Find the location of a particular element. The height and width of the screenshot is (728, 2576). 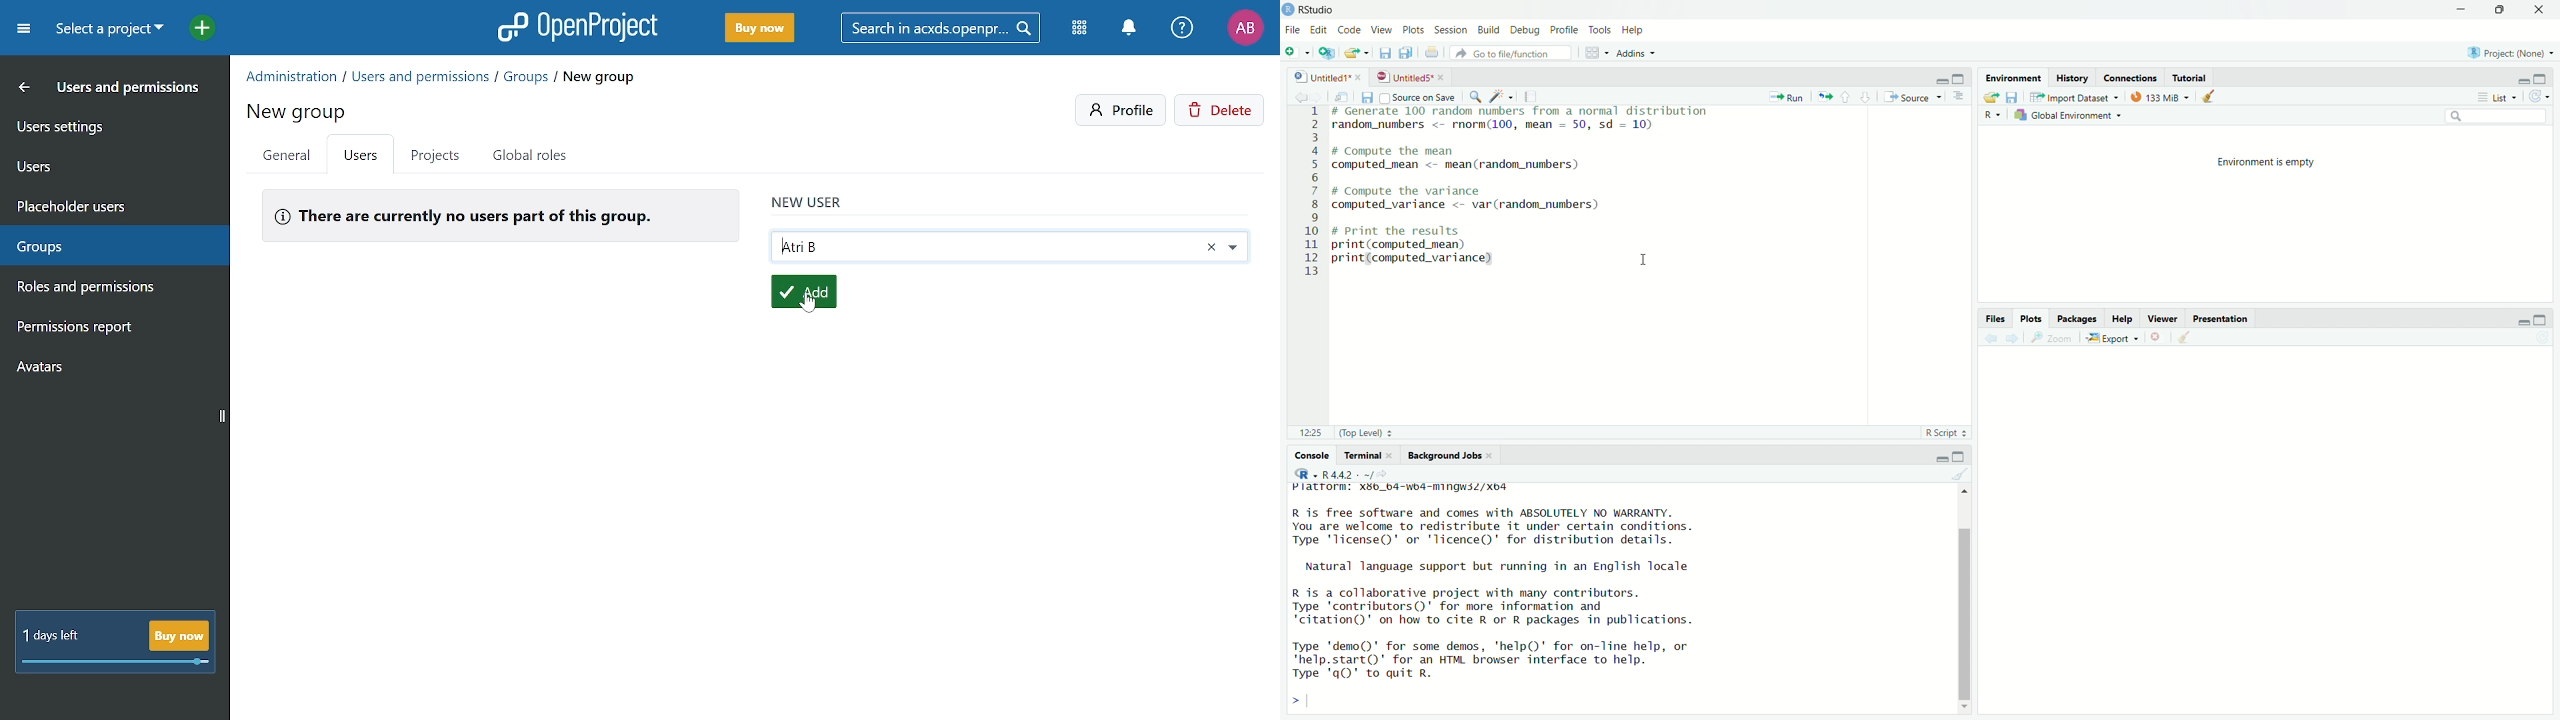

file is located at coordinates (1292, 31).